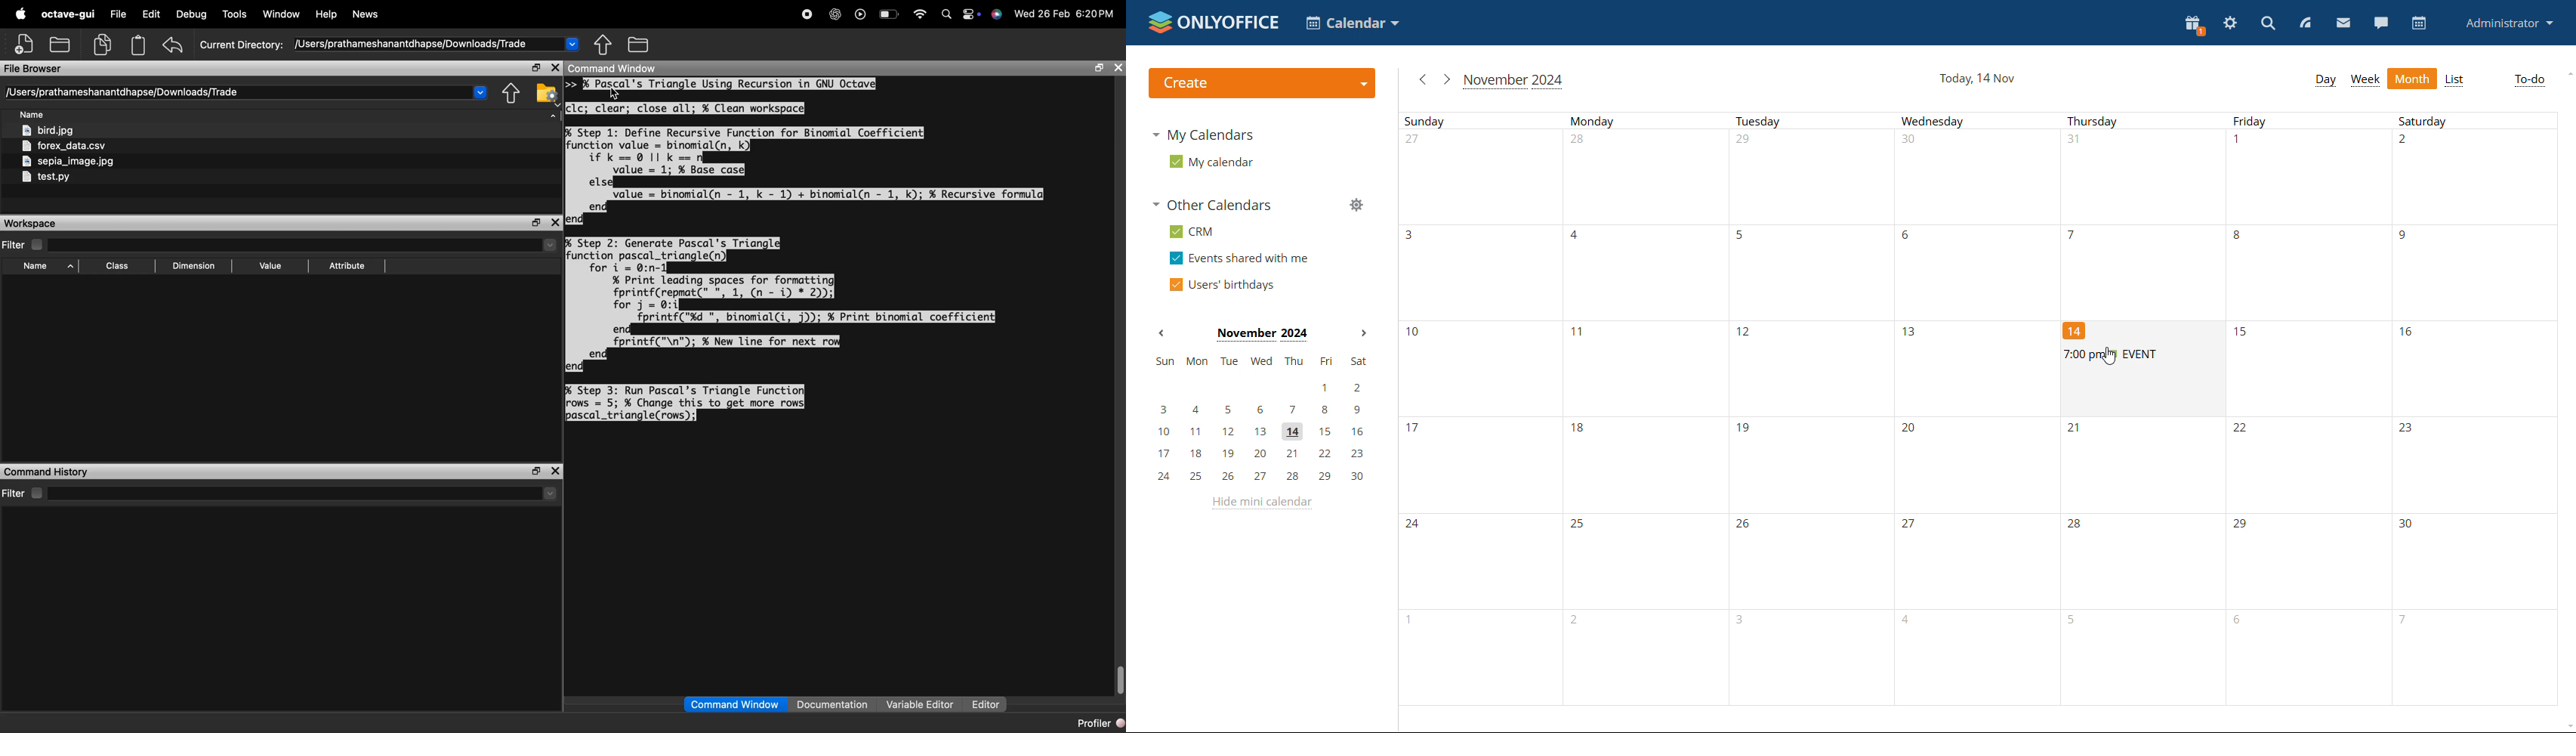  What do you see at coordinates (236, 13) in the screenshot?
I see `Tools` at bounding box center [236, 13].